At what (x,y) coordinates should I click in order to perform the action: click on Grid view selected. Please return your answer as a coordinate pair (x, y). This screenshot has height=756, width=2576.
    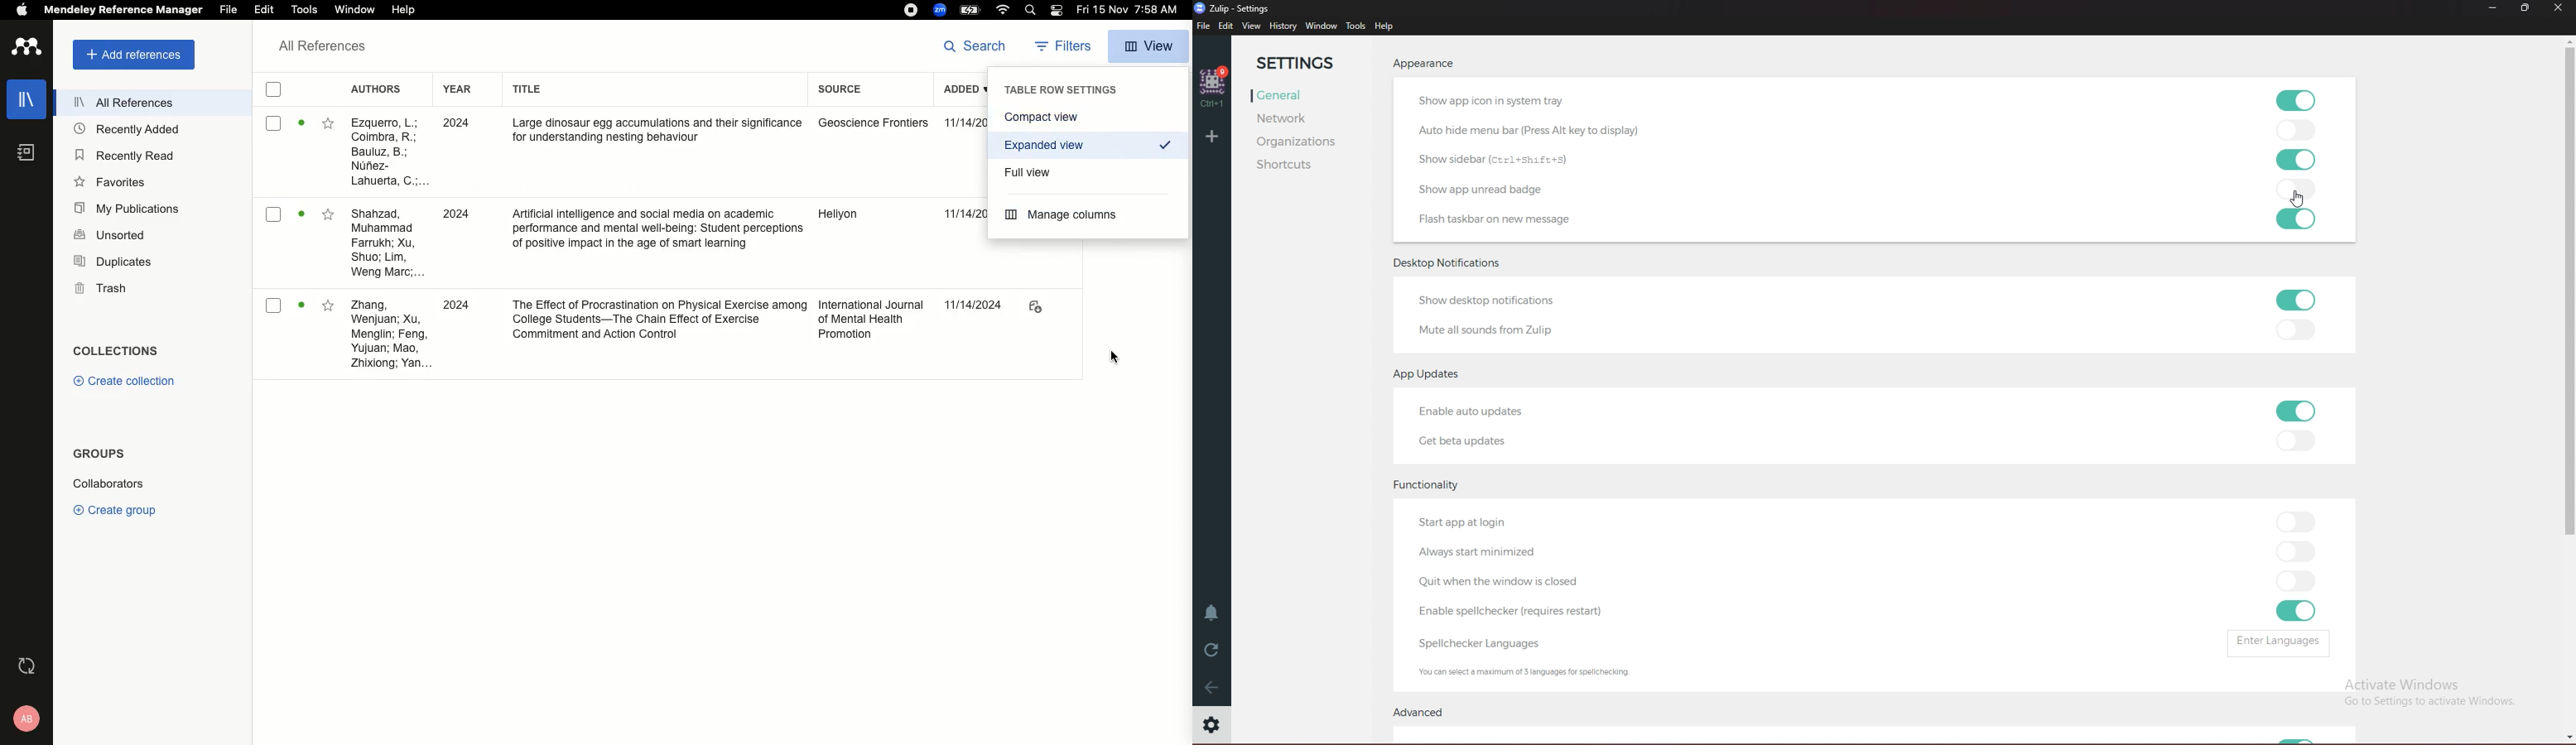
    Looking at the image, I should click on (1097, 150).